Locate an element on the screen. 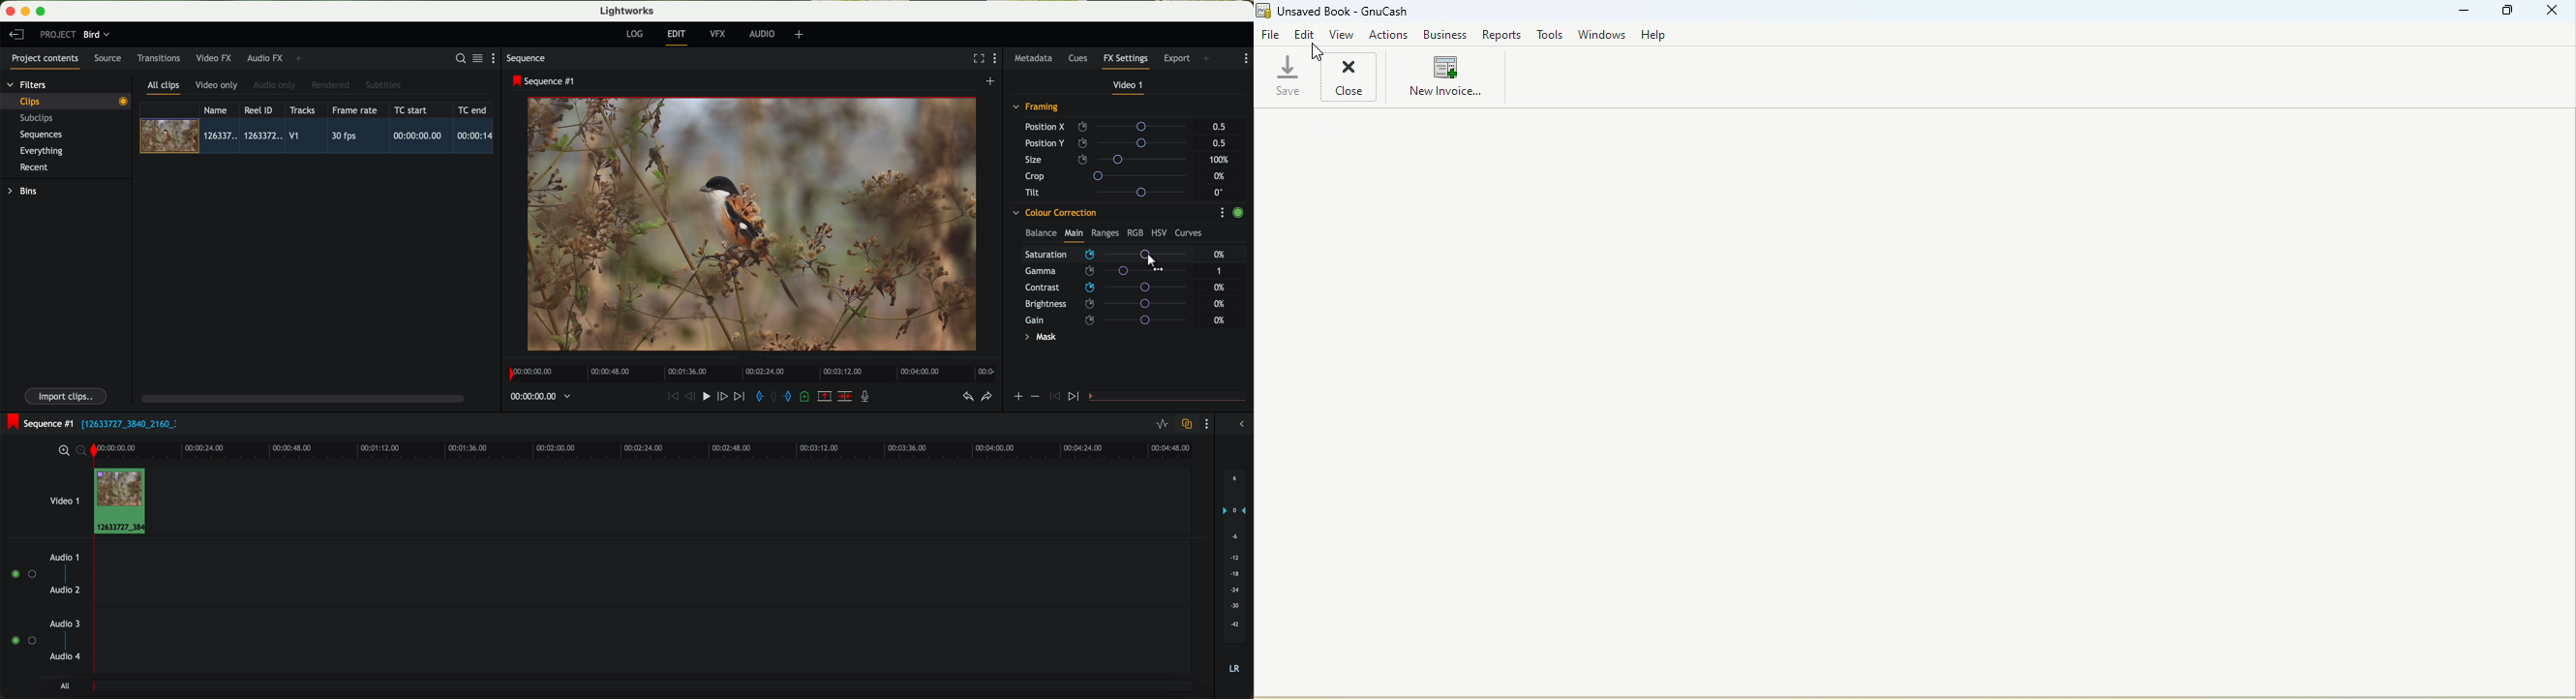 This screenshot has width=2576, height=700. icon is located at coordinates (1019, 398).